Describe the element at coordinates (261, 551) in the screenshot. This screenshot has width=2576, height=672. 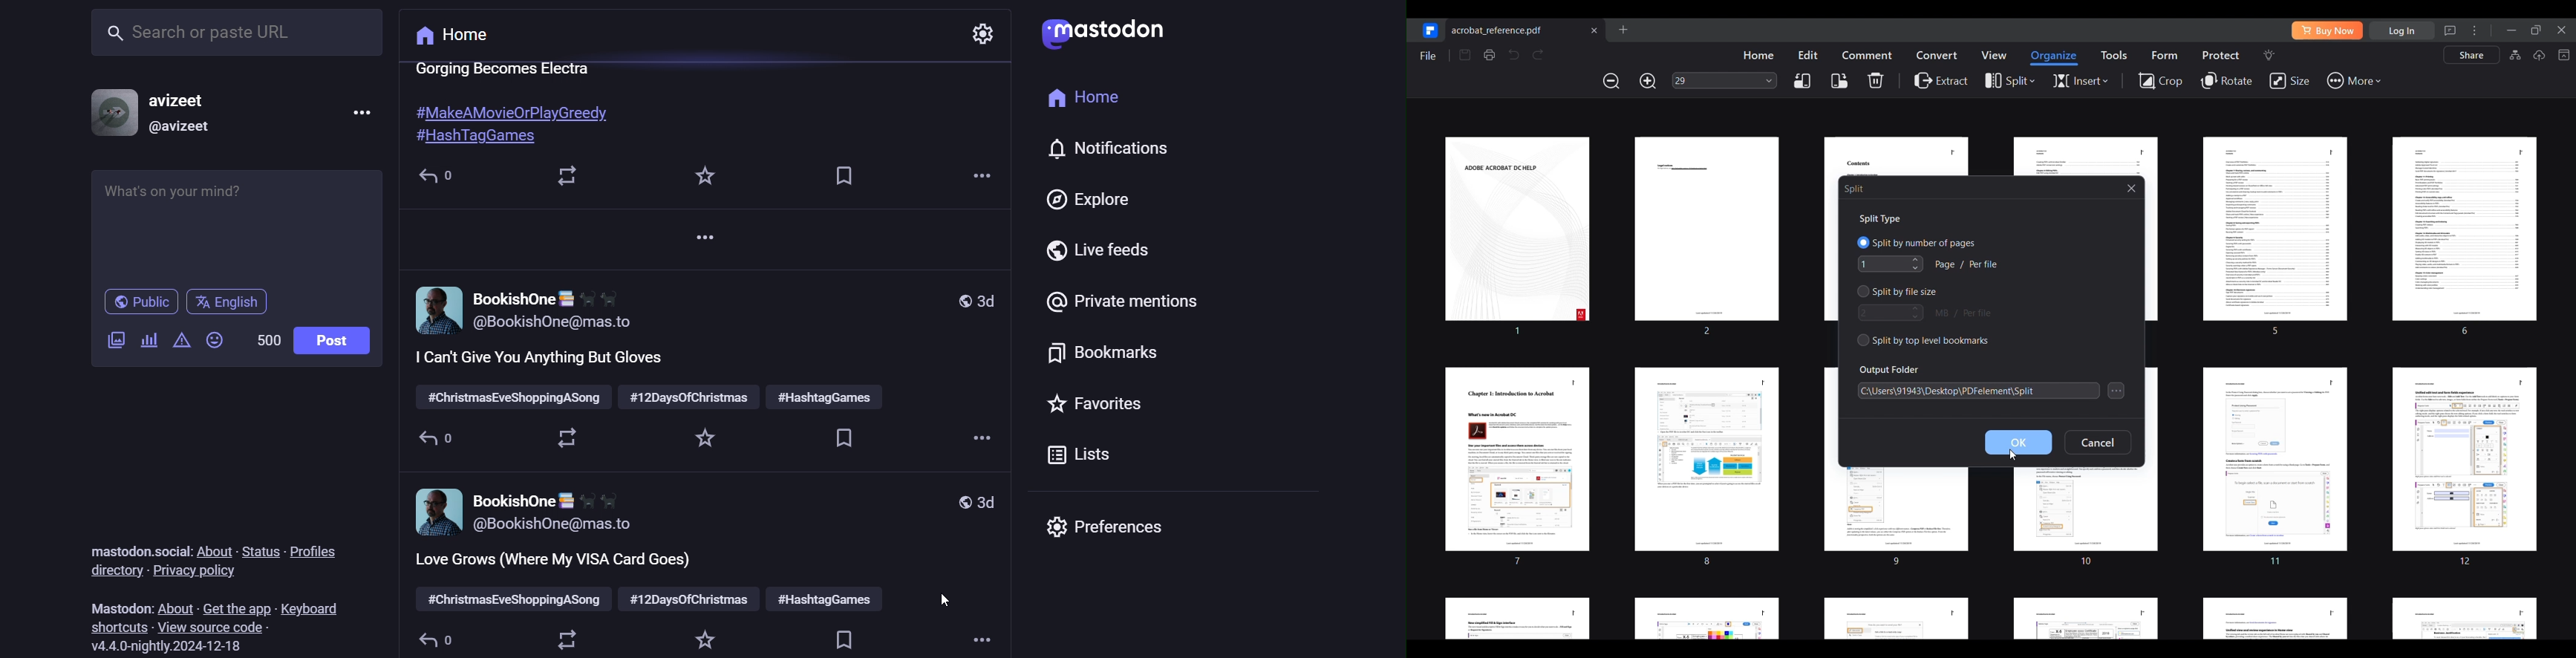
I see `status` at that location.